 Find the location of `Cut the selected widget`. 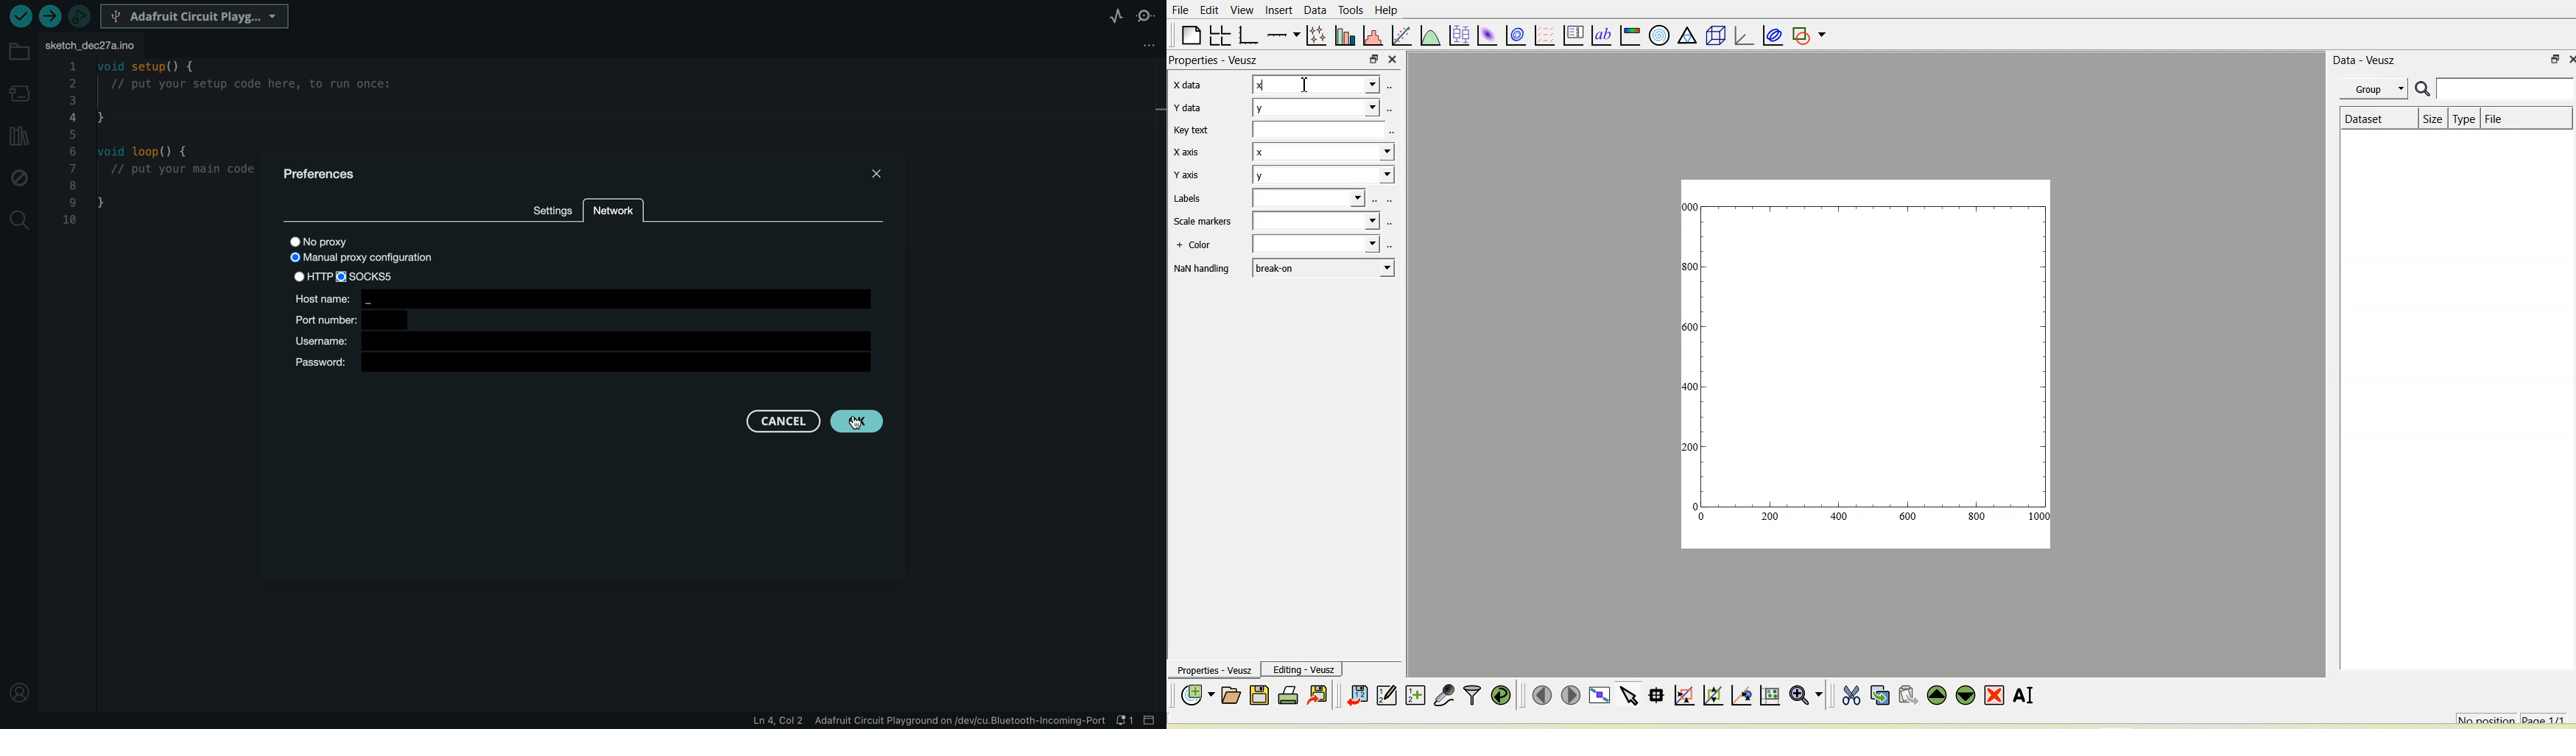

Cut the selected widget is located at coordinates (1851, 695).